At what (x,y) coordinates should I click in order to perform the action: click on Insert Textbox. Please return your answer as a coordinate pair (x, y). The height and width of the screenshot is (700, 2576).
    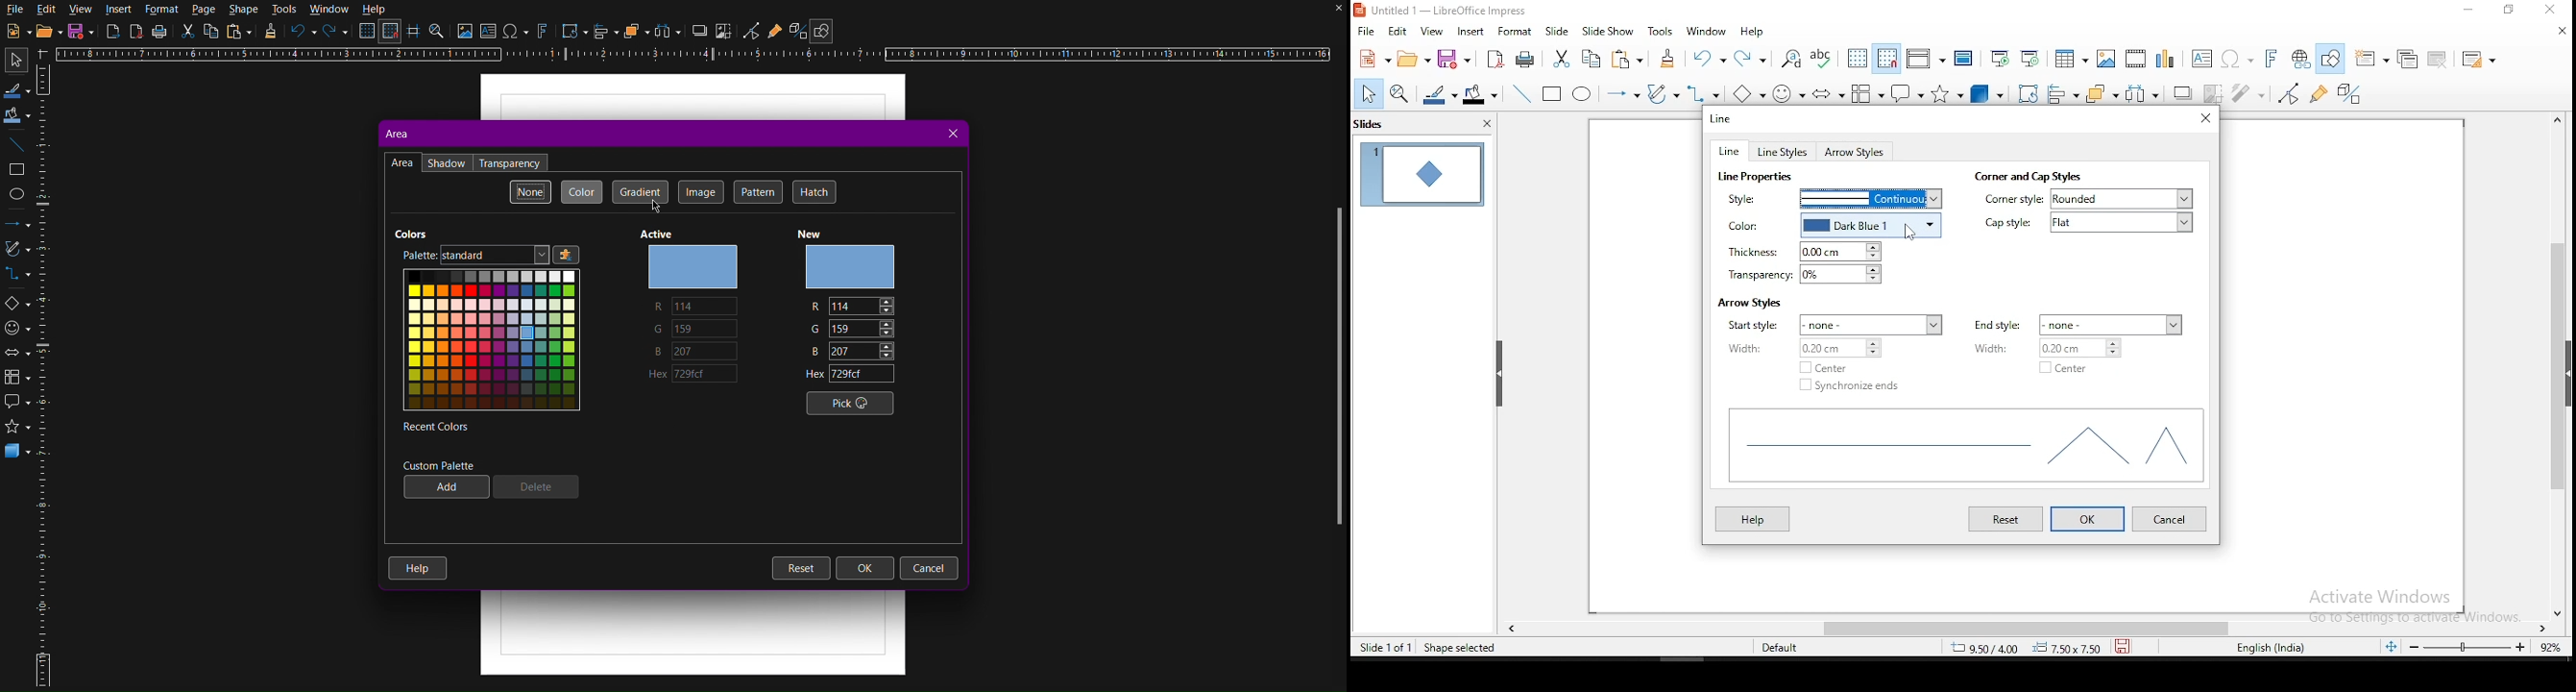
    Looking at the image, I should click on (490, 32).